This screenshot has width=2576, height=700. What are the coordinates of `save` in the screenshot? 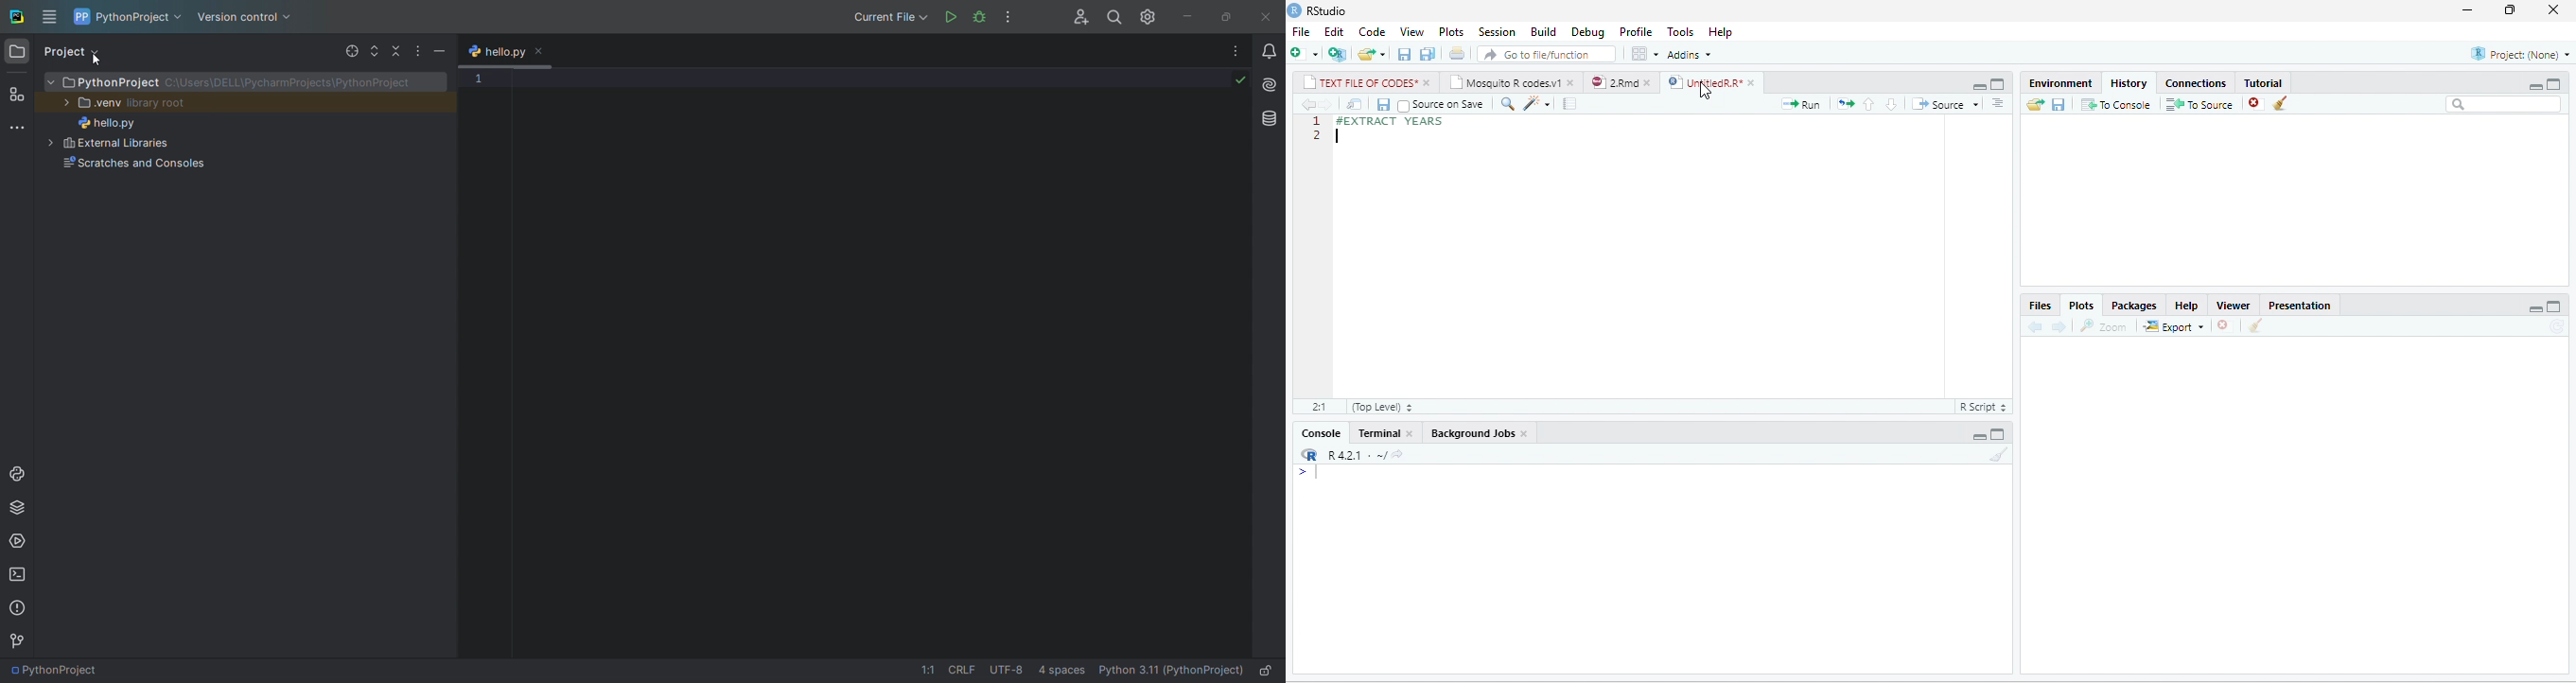 It's located at (1383, 104).